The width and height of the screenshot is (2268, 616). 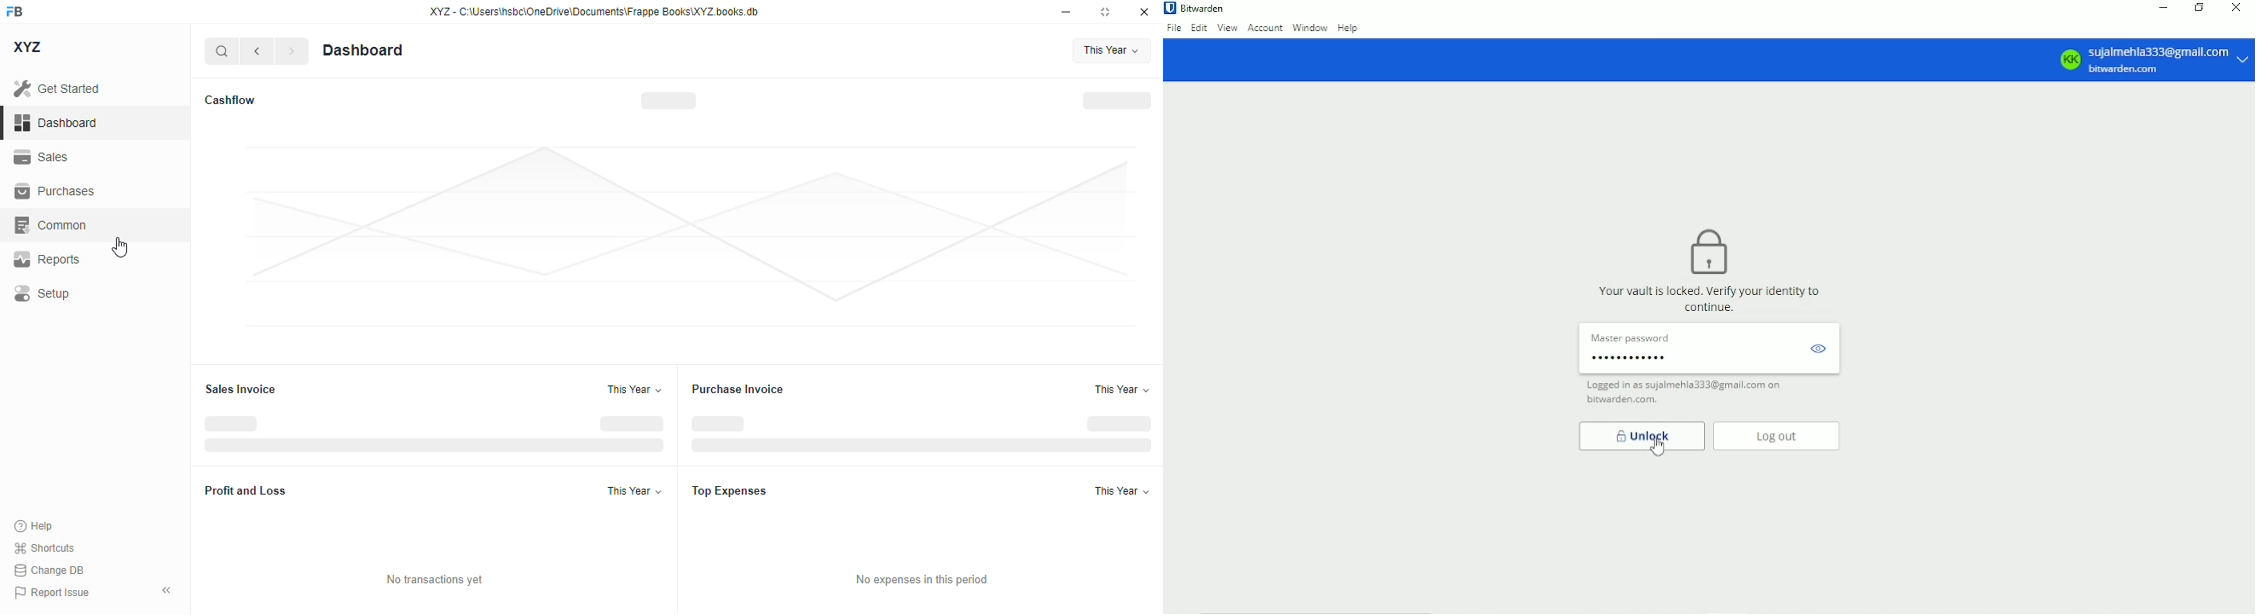 I want to click on sales, so click(x=41, y=157).